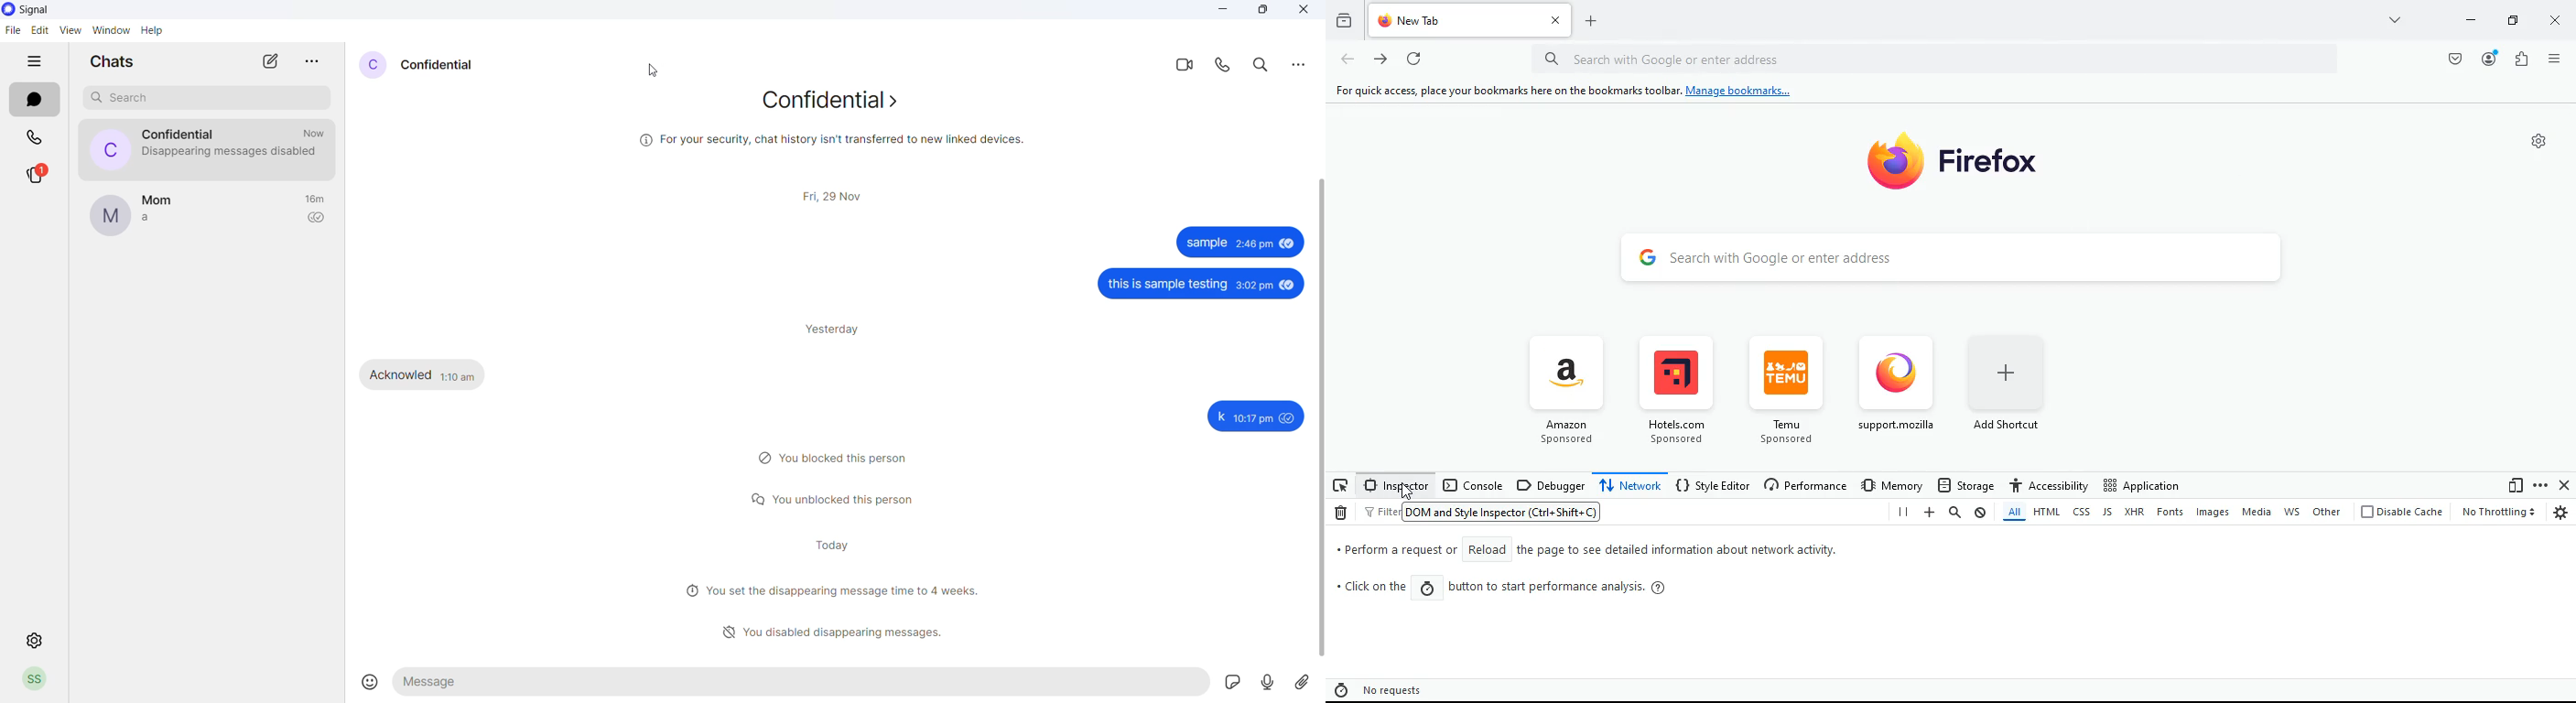 This screenshot has height=728, width=2576. I want to click on , so click(1301, 65).